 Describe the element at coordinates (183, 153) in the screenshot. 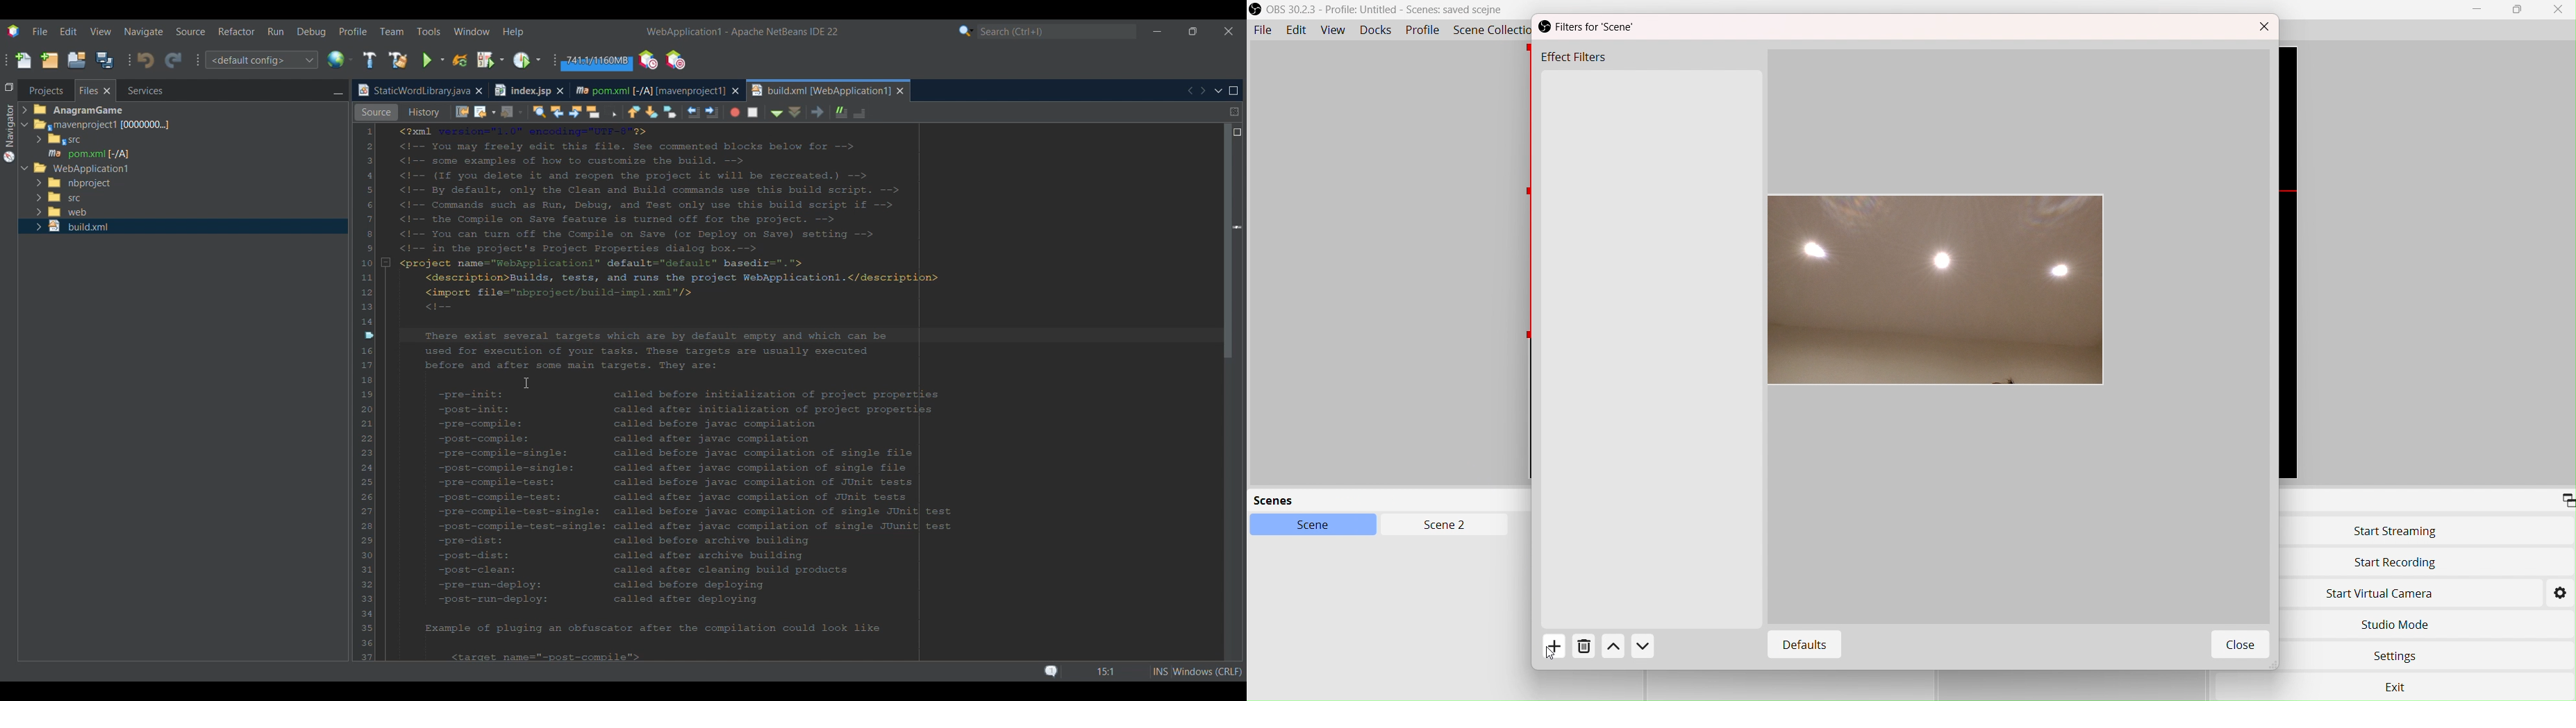

I see `Selected file highlighted` at that location.